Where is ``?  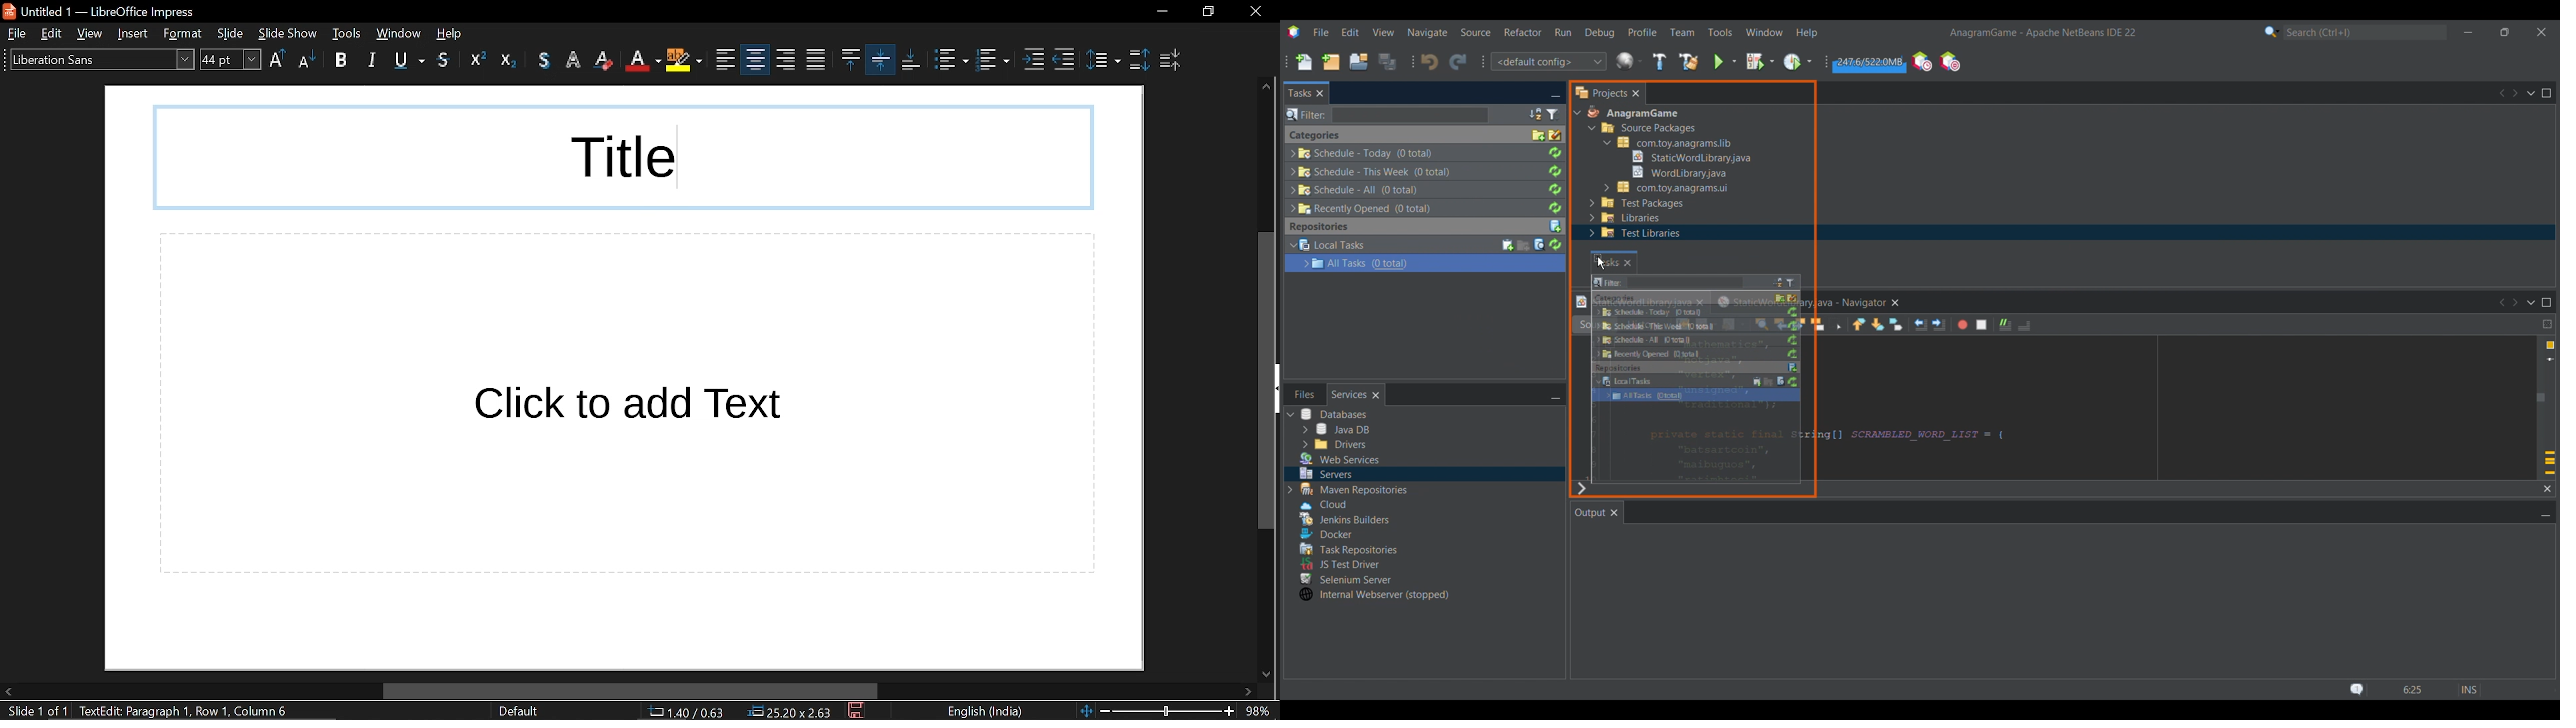  is located at coordinates (1693, 157).